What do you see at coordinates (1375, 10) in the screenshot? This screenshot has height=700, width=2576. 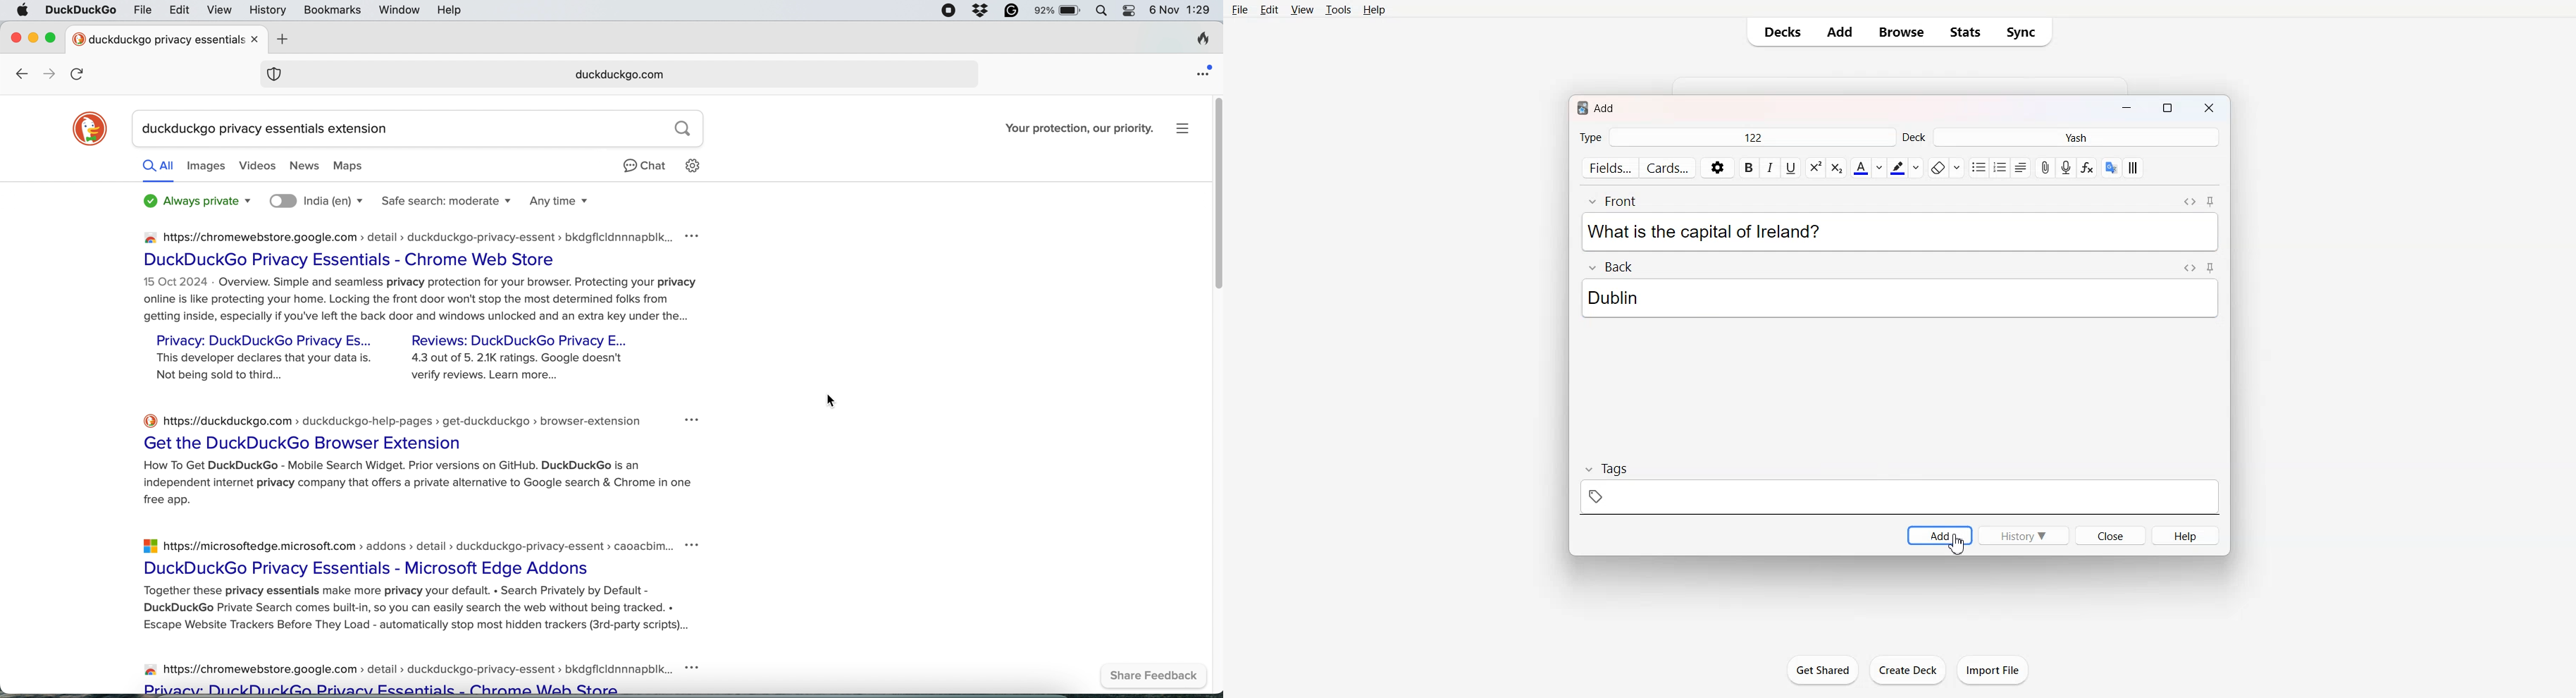 I see `Help` at bounding box center [1375, 10].